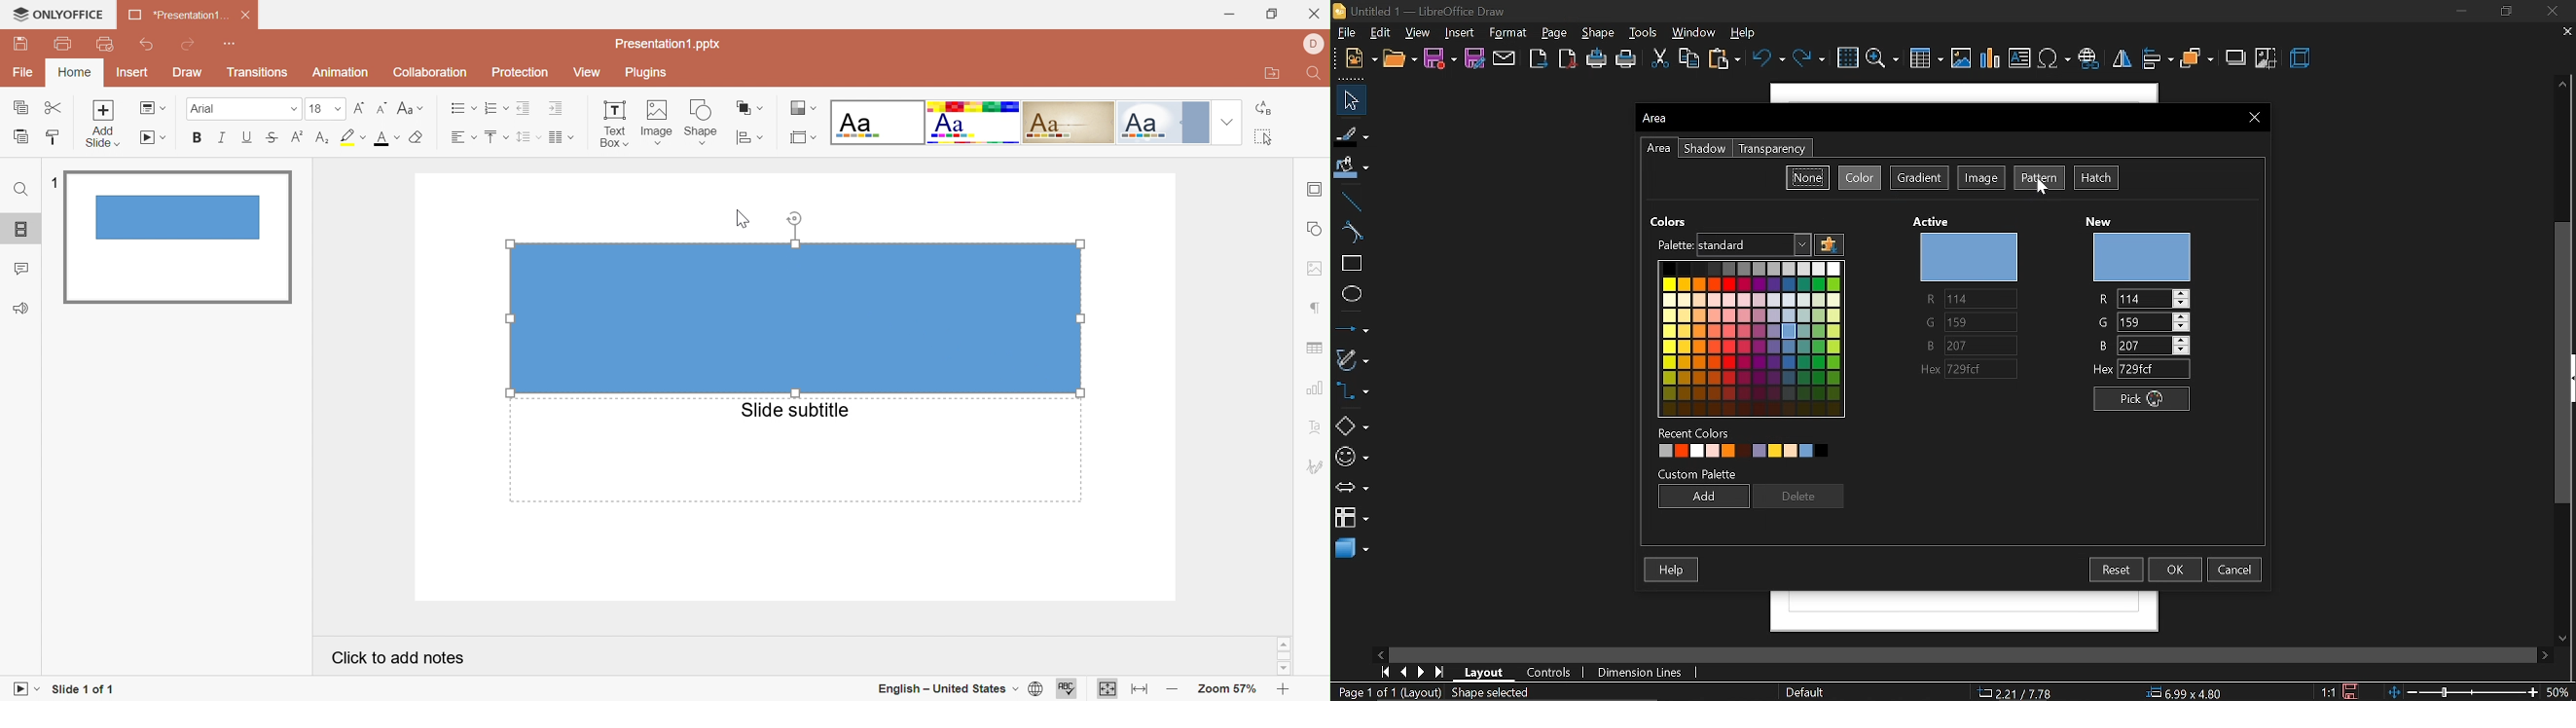  I want to click on Puzzle, so click(1829, 246).